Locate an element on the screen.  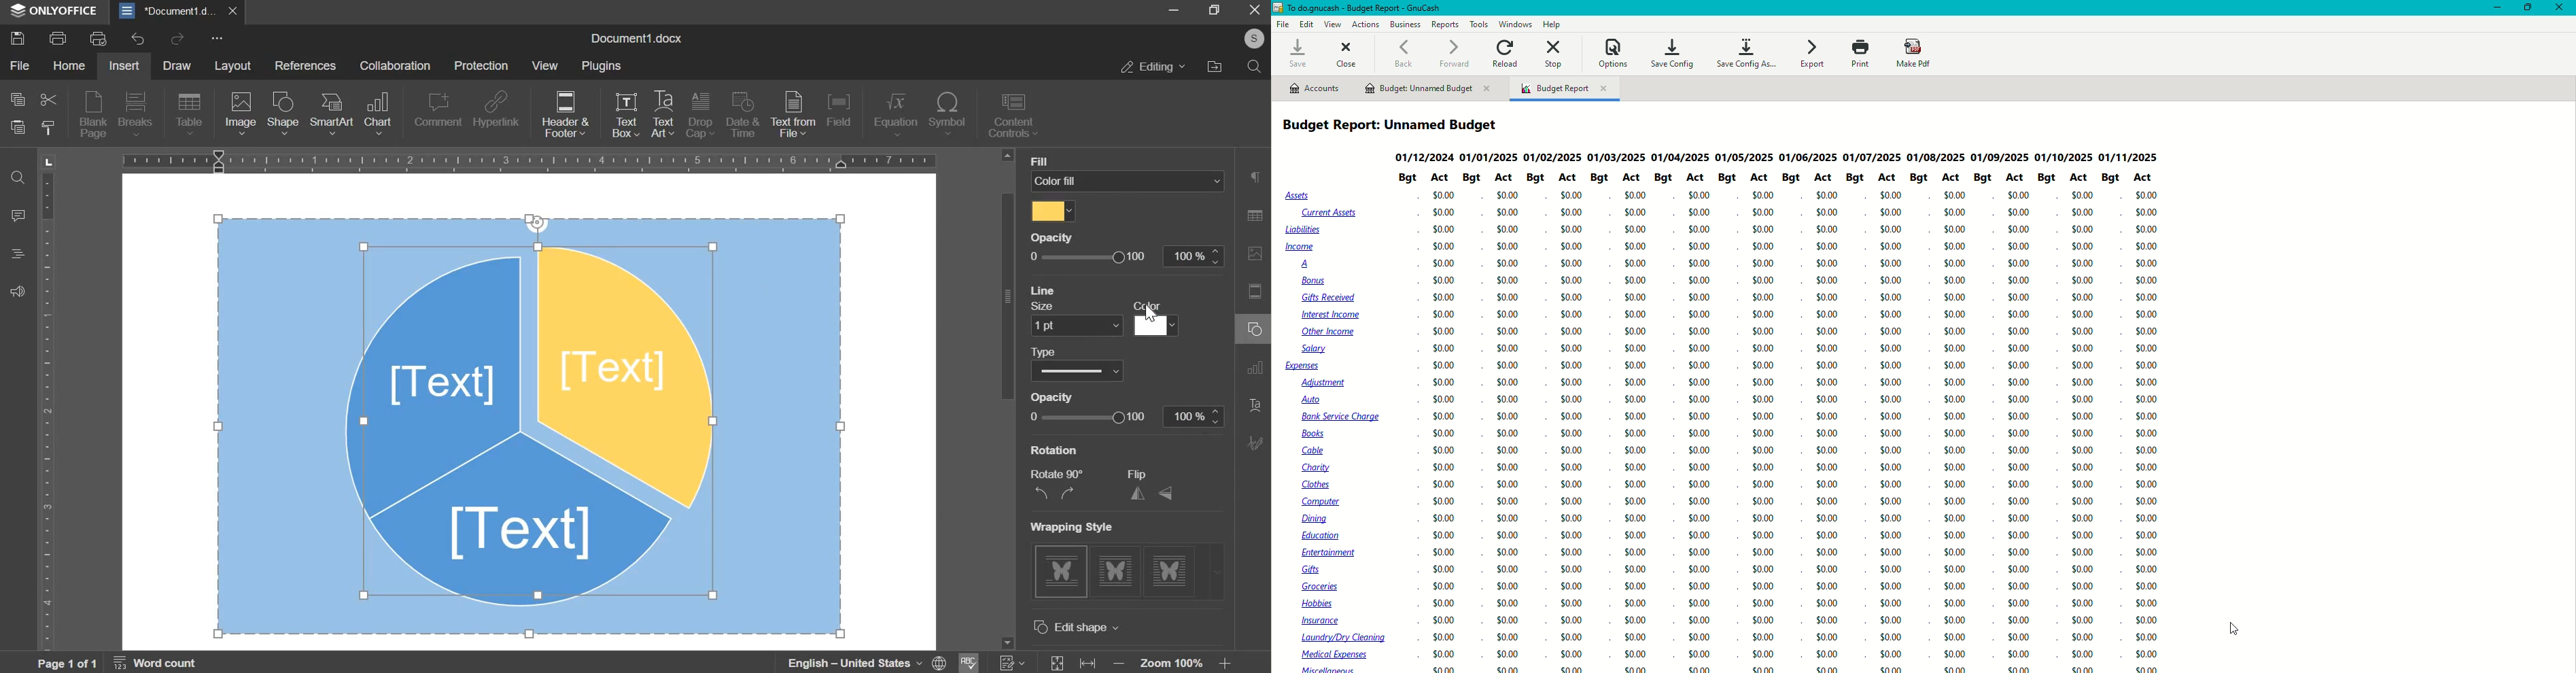
Minimize is located at coordinates (1175, 11).